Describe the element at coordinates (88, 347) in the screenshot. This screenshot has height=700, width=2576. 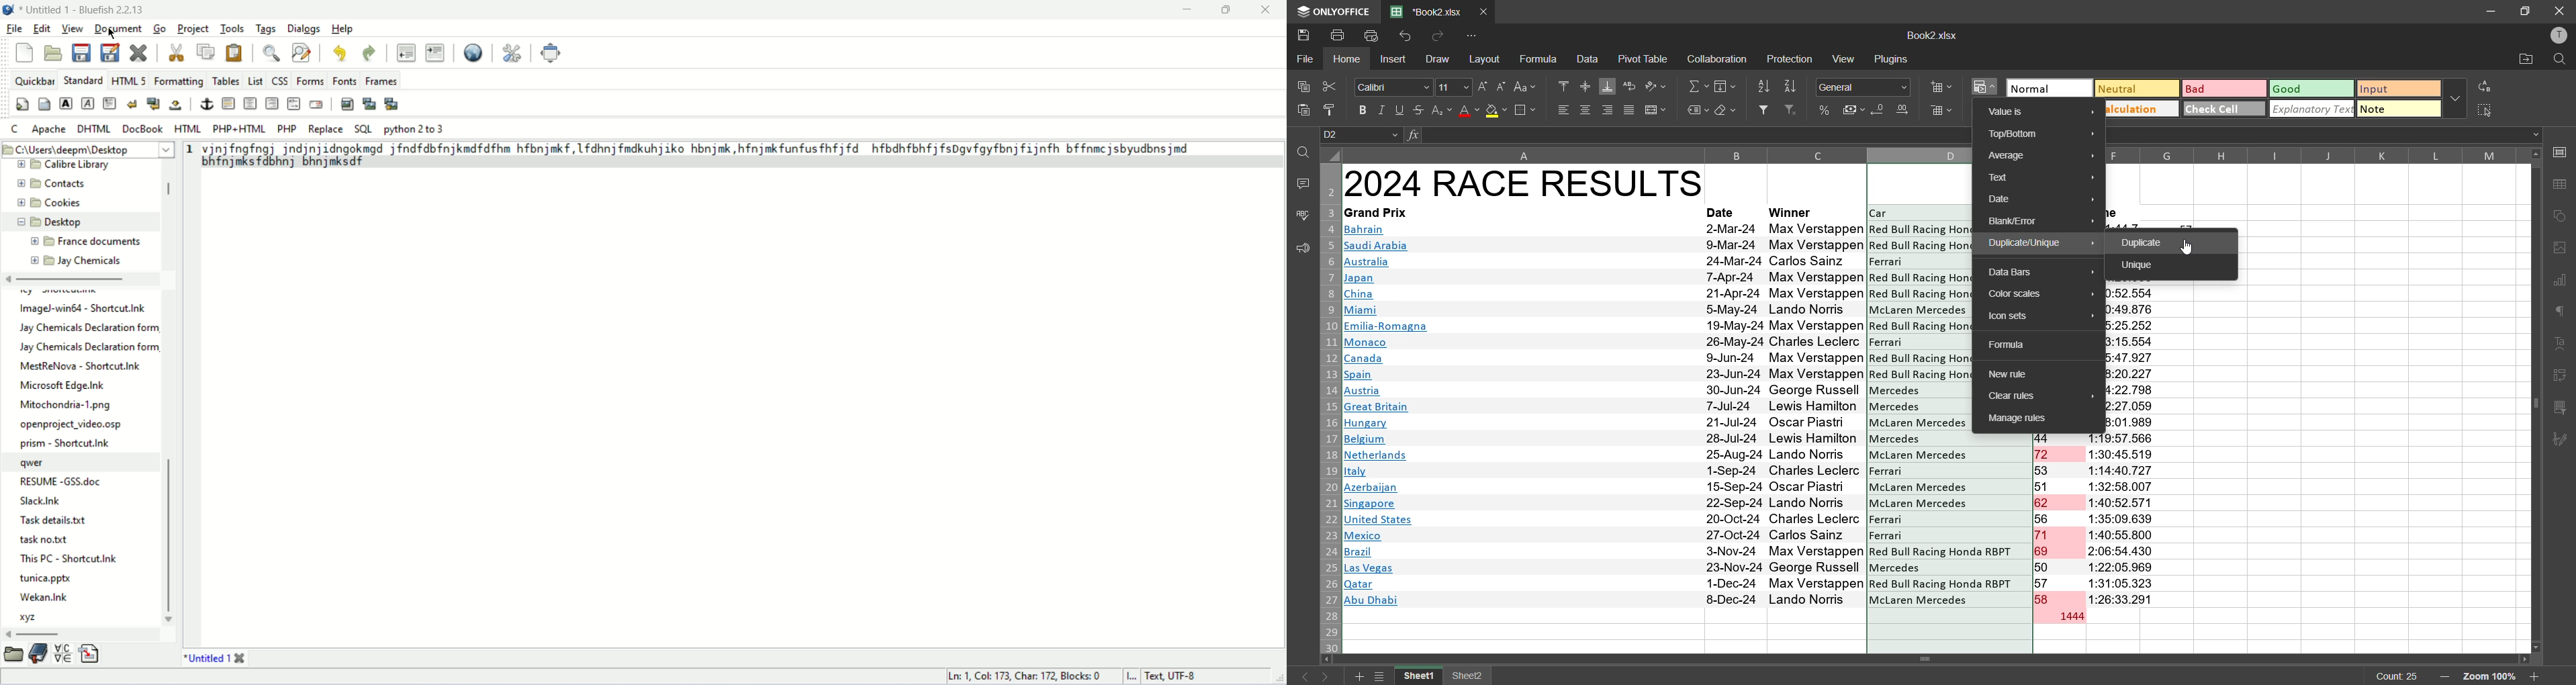
I see `Jay Chemicals Declaration form,` at that location.